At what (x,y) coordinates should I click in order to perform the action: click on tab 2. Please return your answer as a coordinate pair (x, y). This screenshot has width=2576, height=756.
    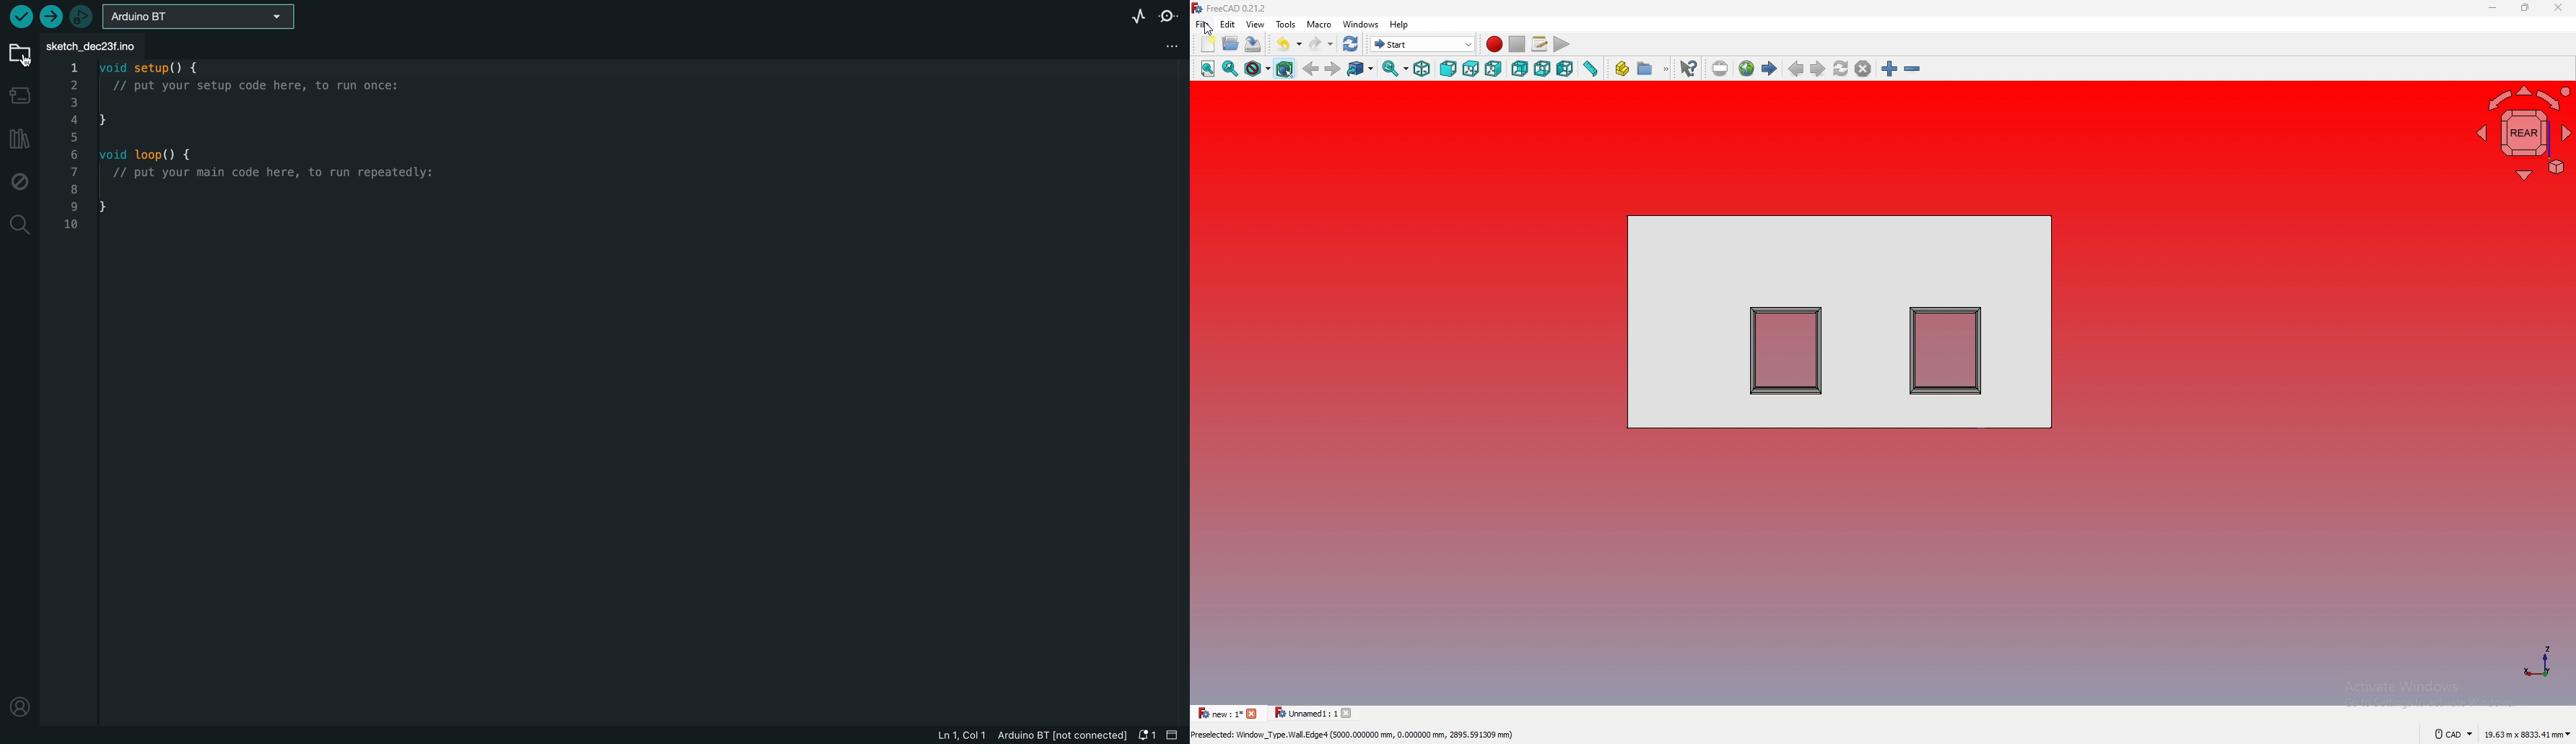
    Looking at the image, I should click on (1311, 713).